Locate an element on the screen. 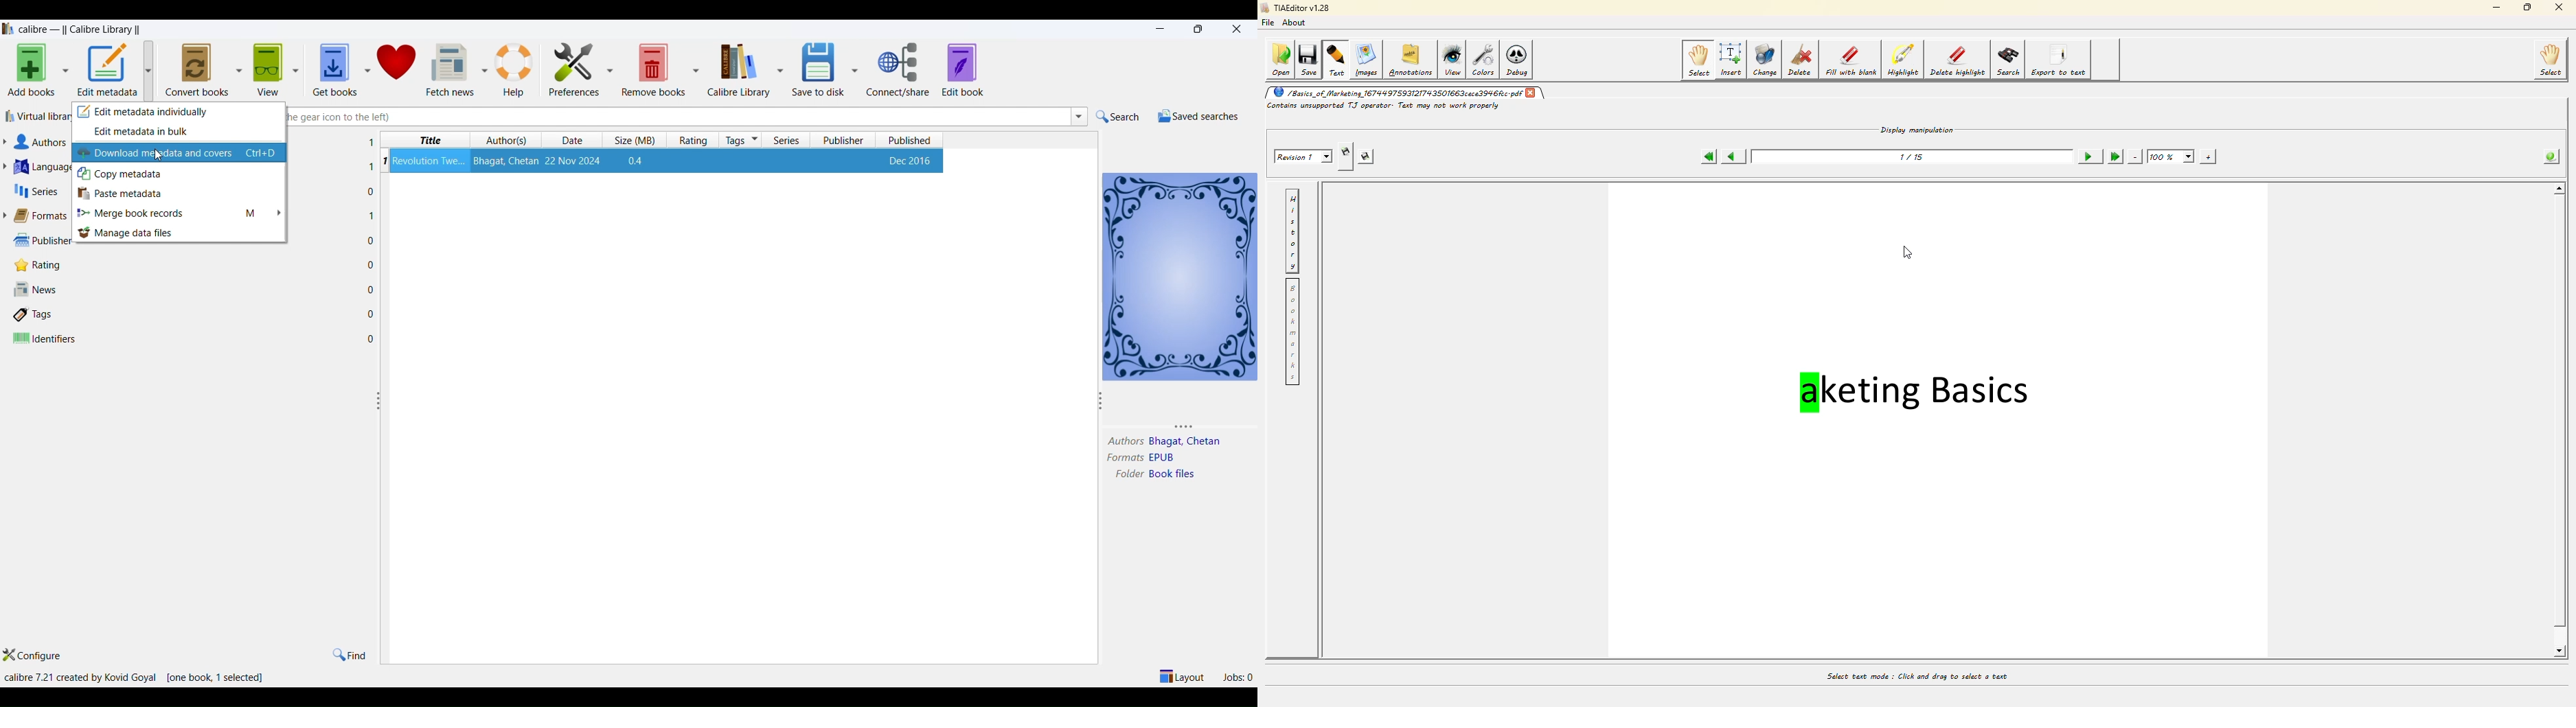 The height and width of the screenshot is (728, 2576). search is located at coordinates (1117, 116).